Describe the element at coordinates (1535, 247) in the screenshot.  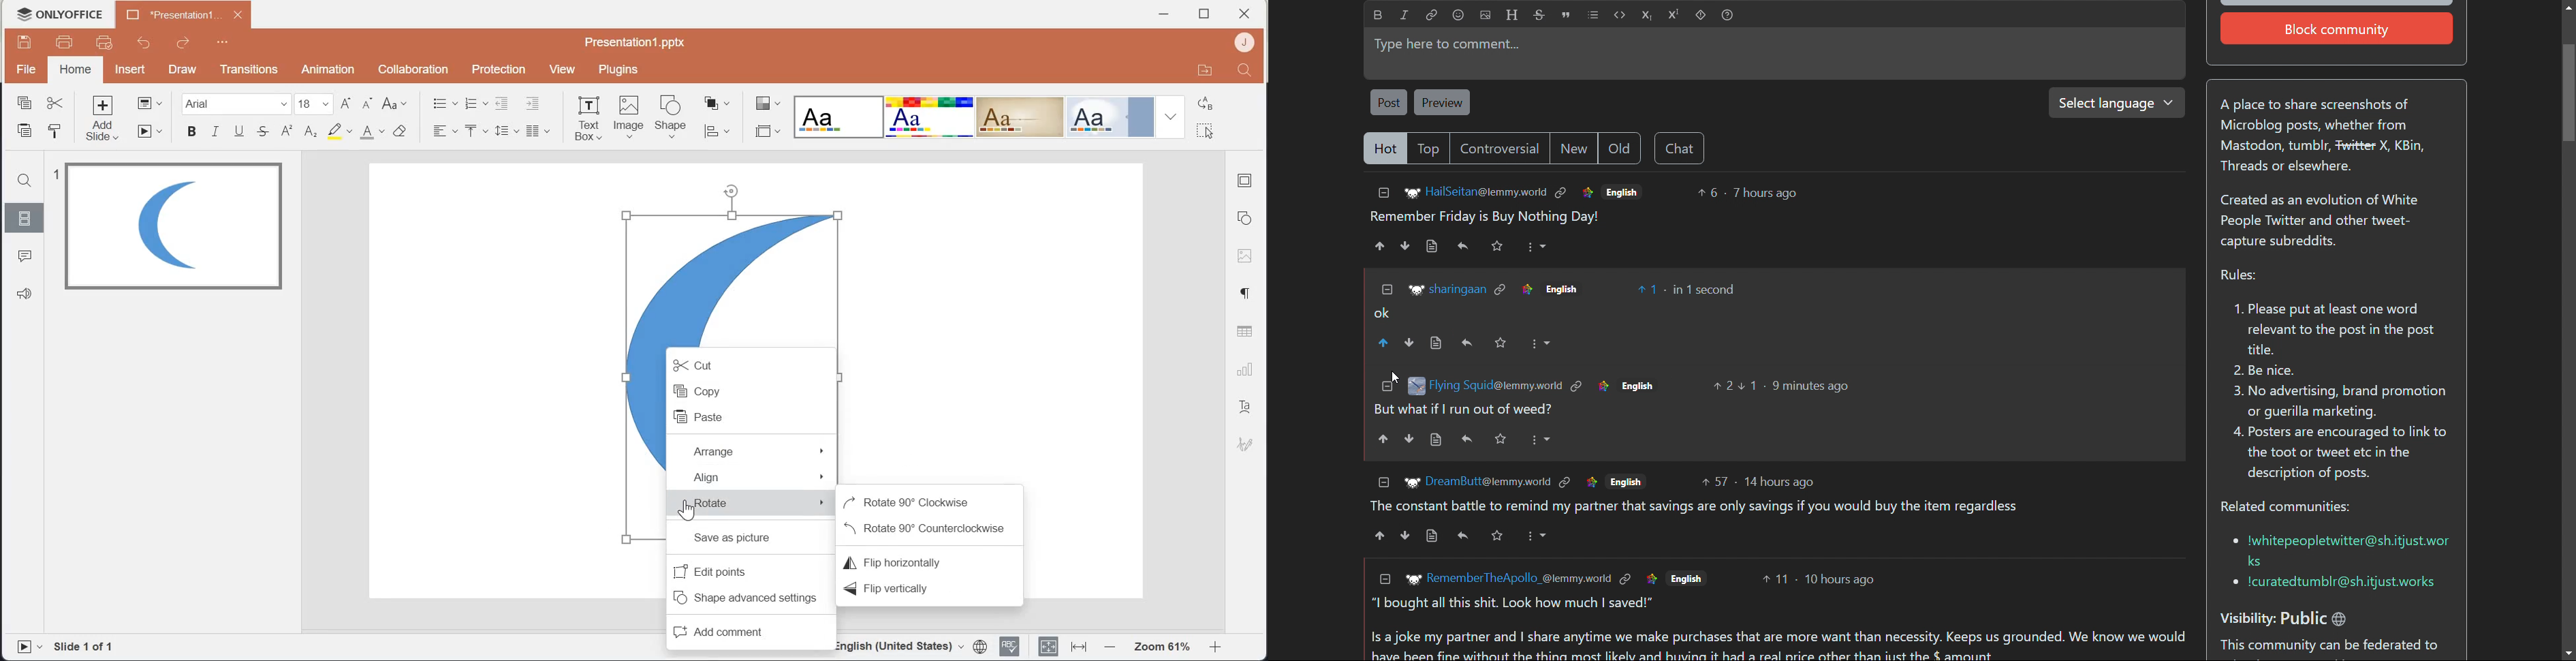
I see `More` at that location.